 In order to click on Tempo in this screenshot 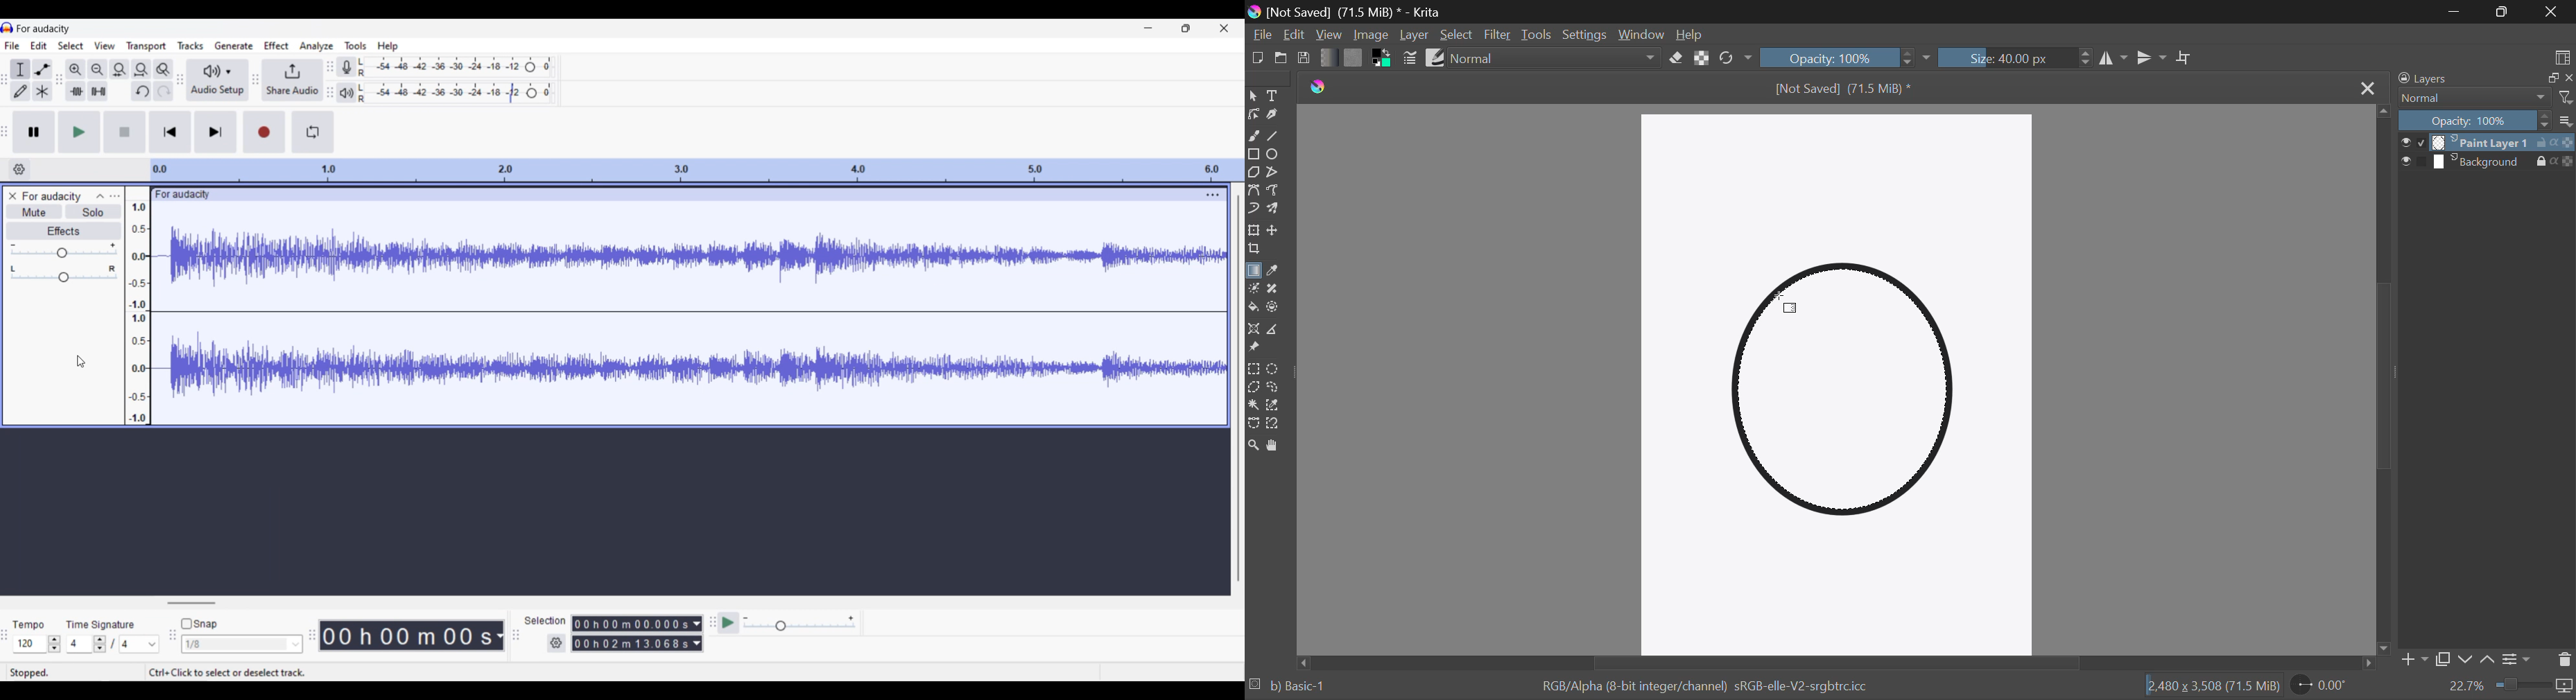, I will do `click(29, 625)`.